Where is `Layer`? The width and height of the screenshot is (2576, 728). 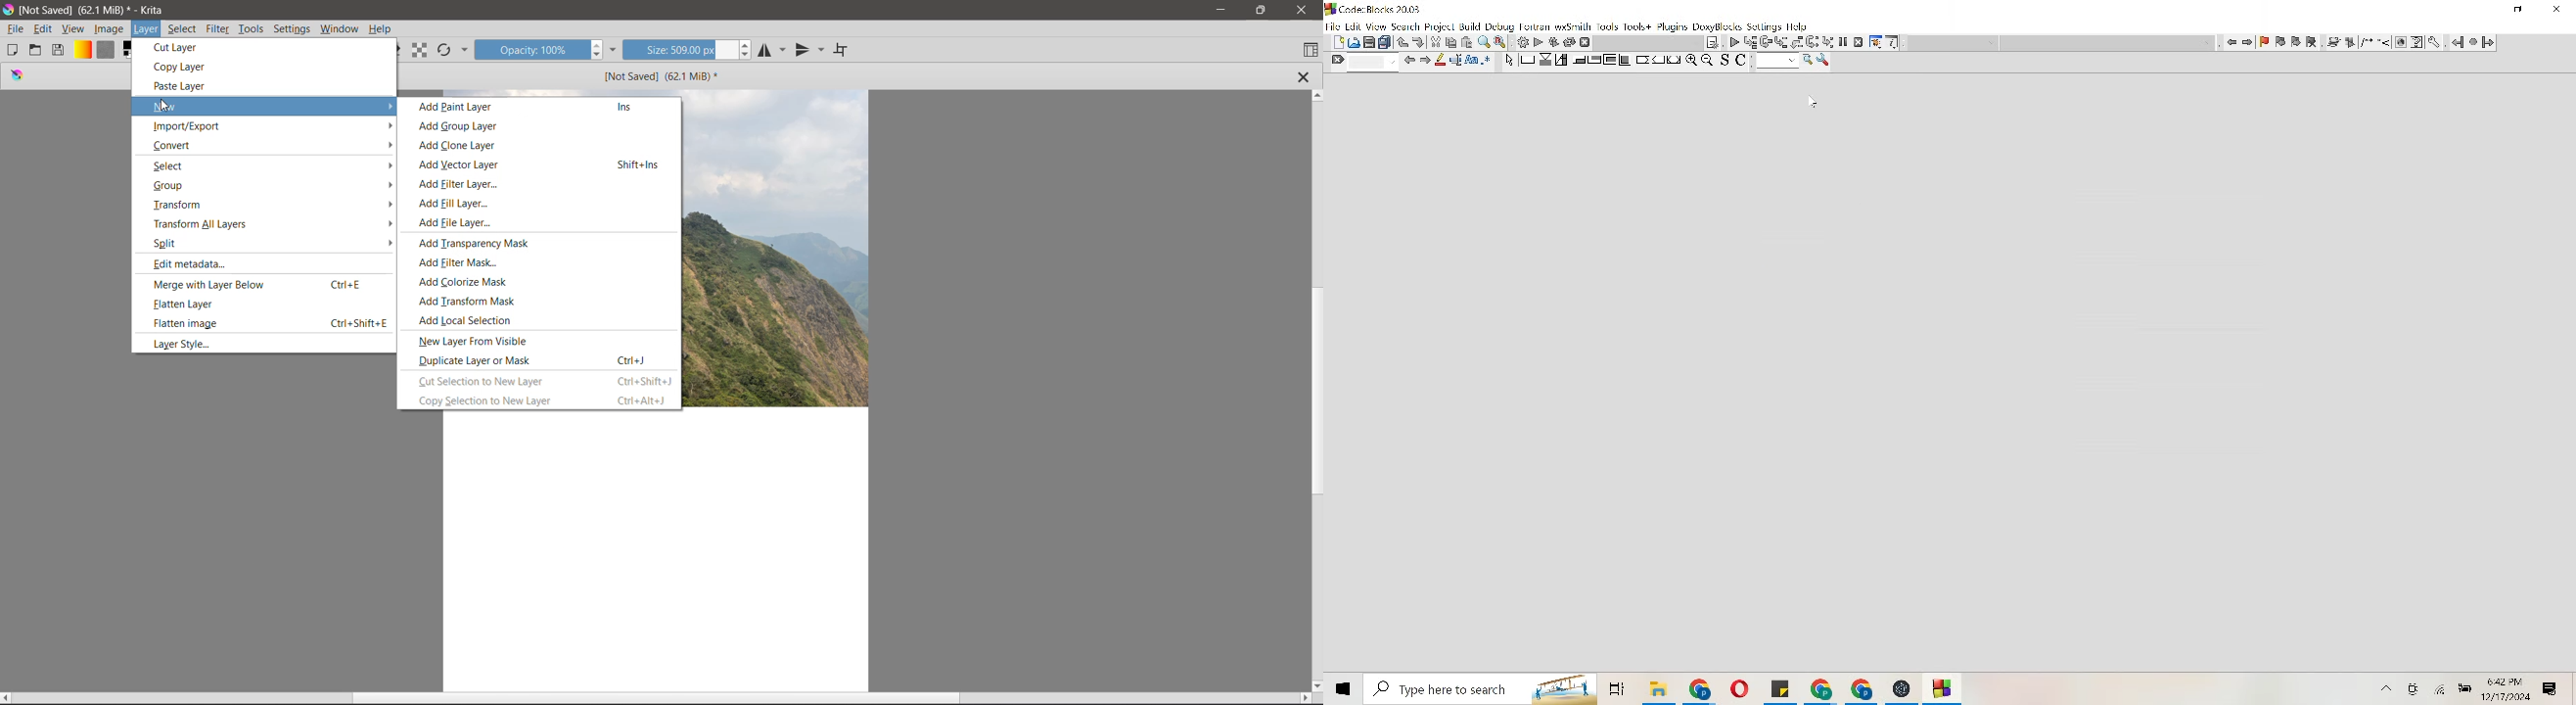
Layer is located at coordinates (148, 29).